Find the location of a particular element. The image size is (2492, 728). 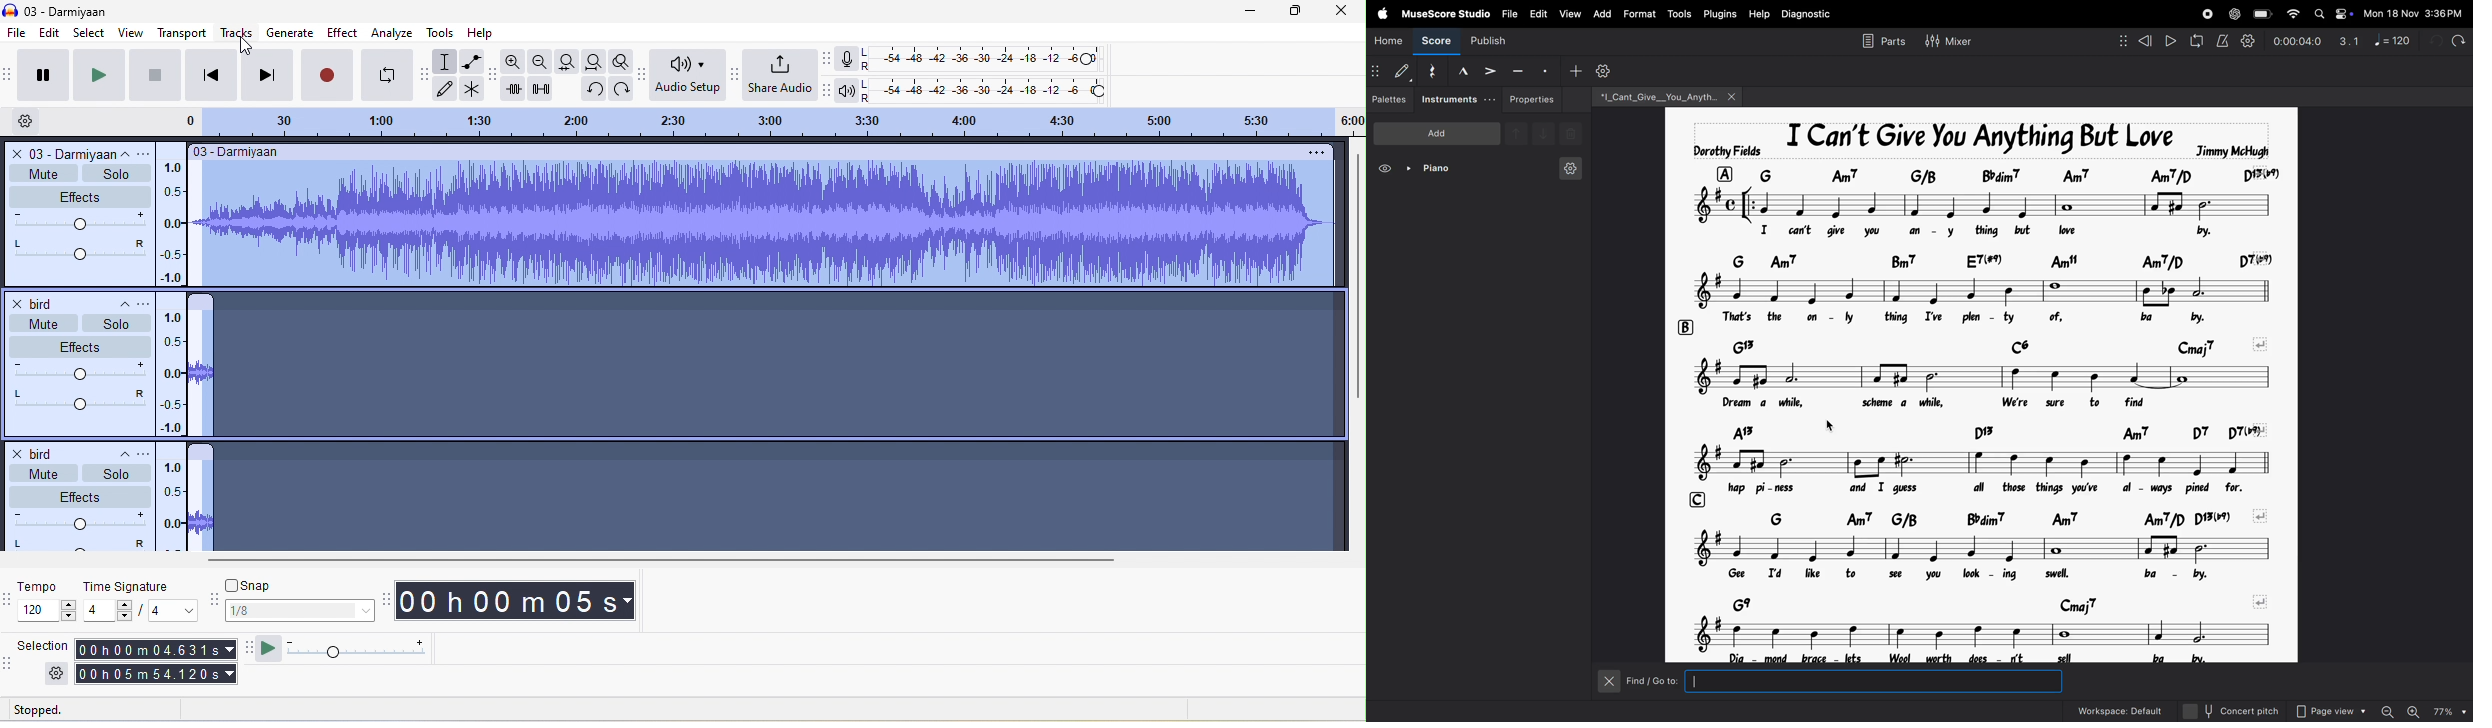

zoom percentage is located at coordinates (2451, 711).